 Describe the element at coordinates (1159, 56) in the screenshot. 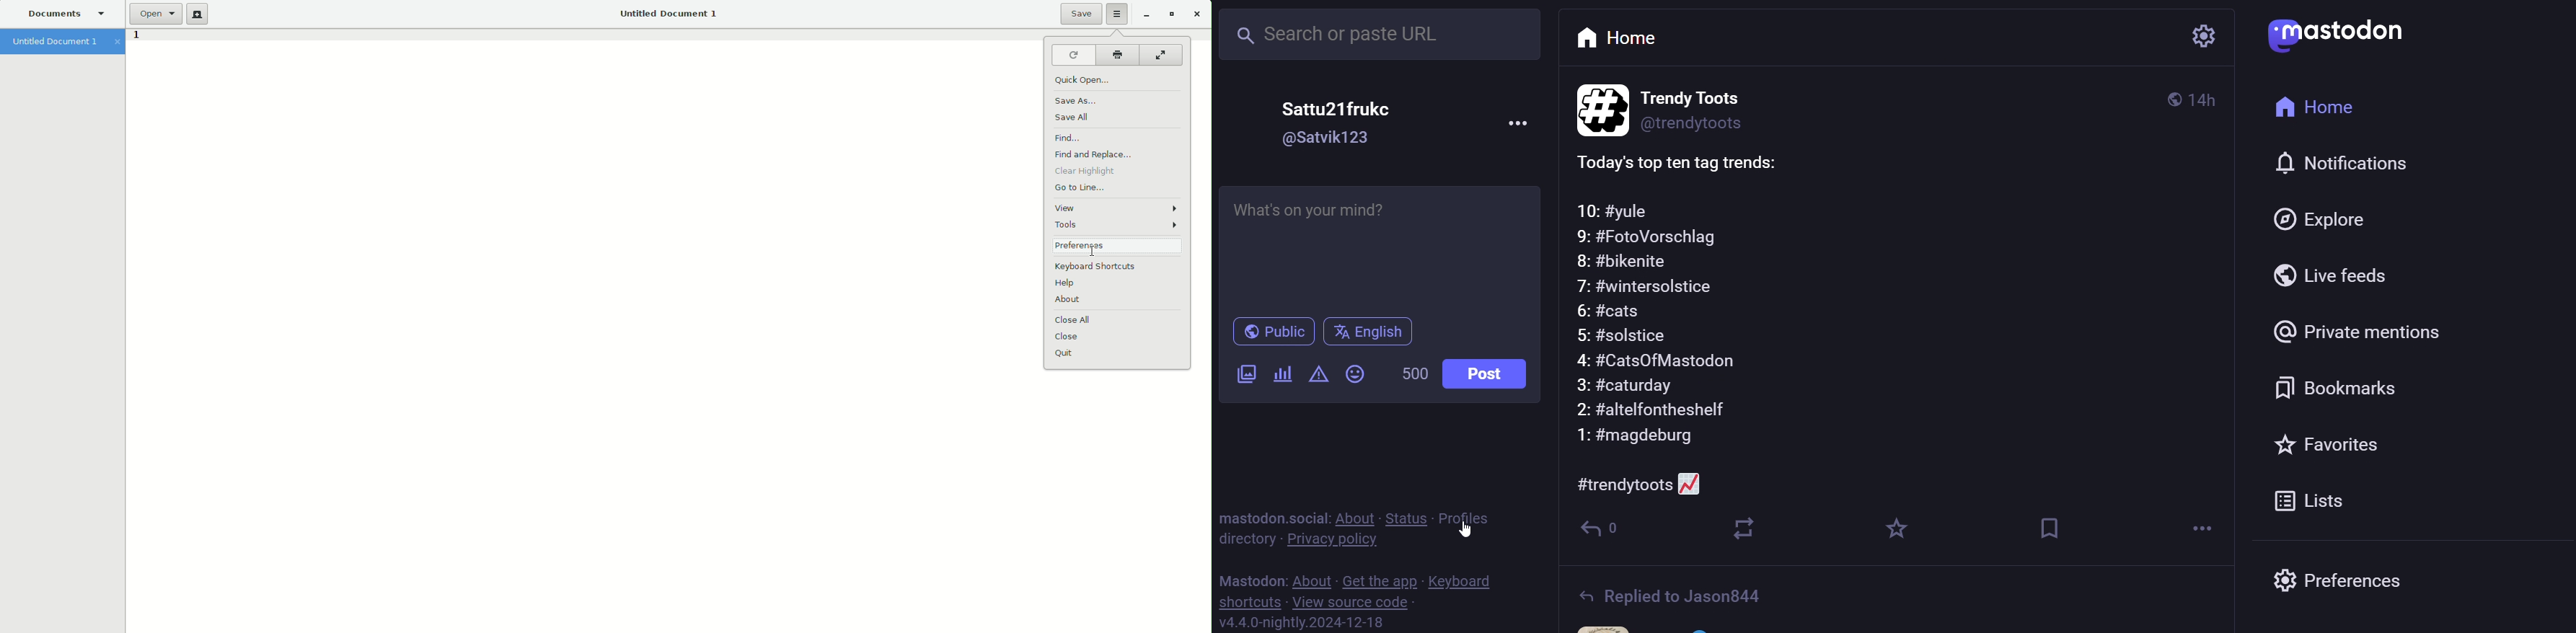

I see `Fullscreen` at that location.